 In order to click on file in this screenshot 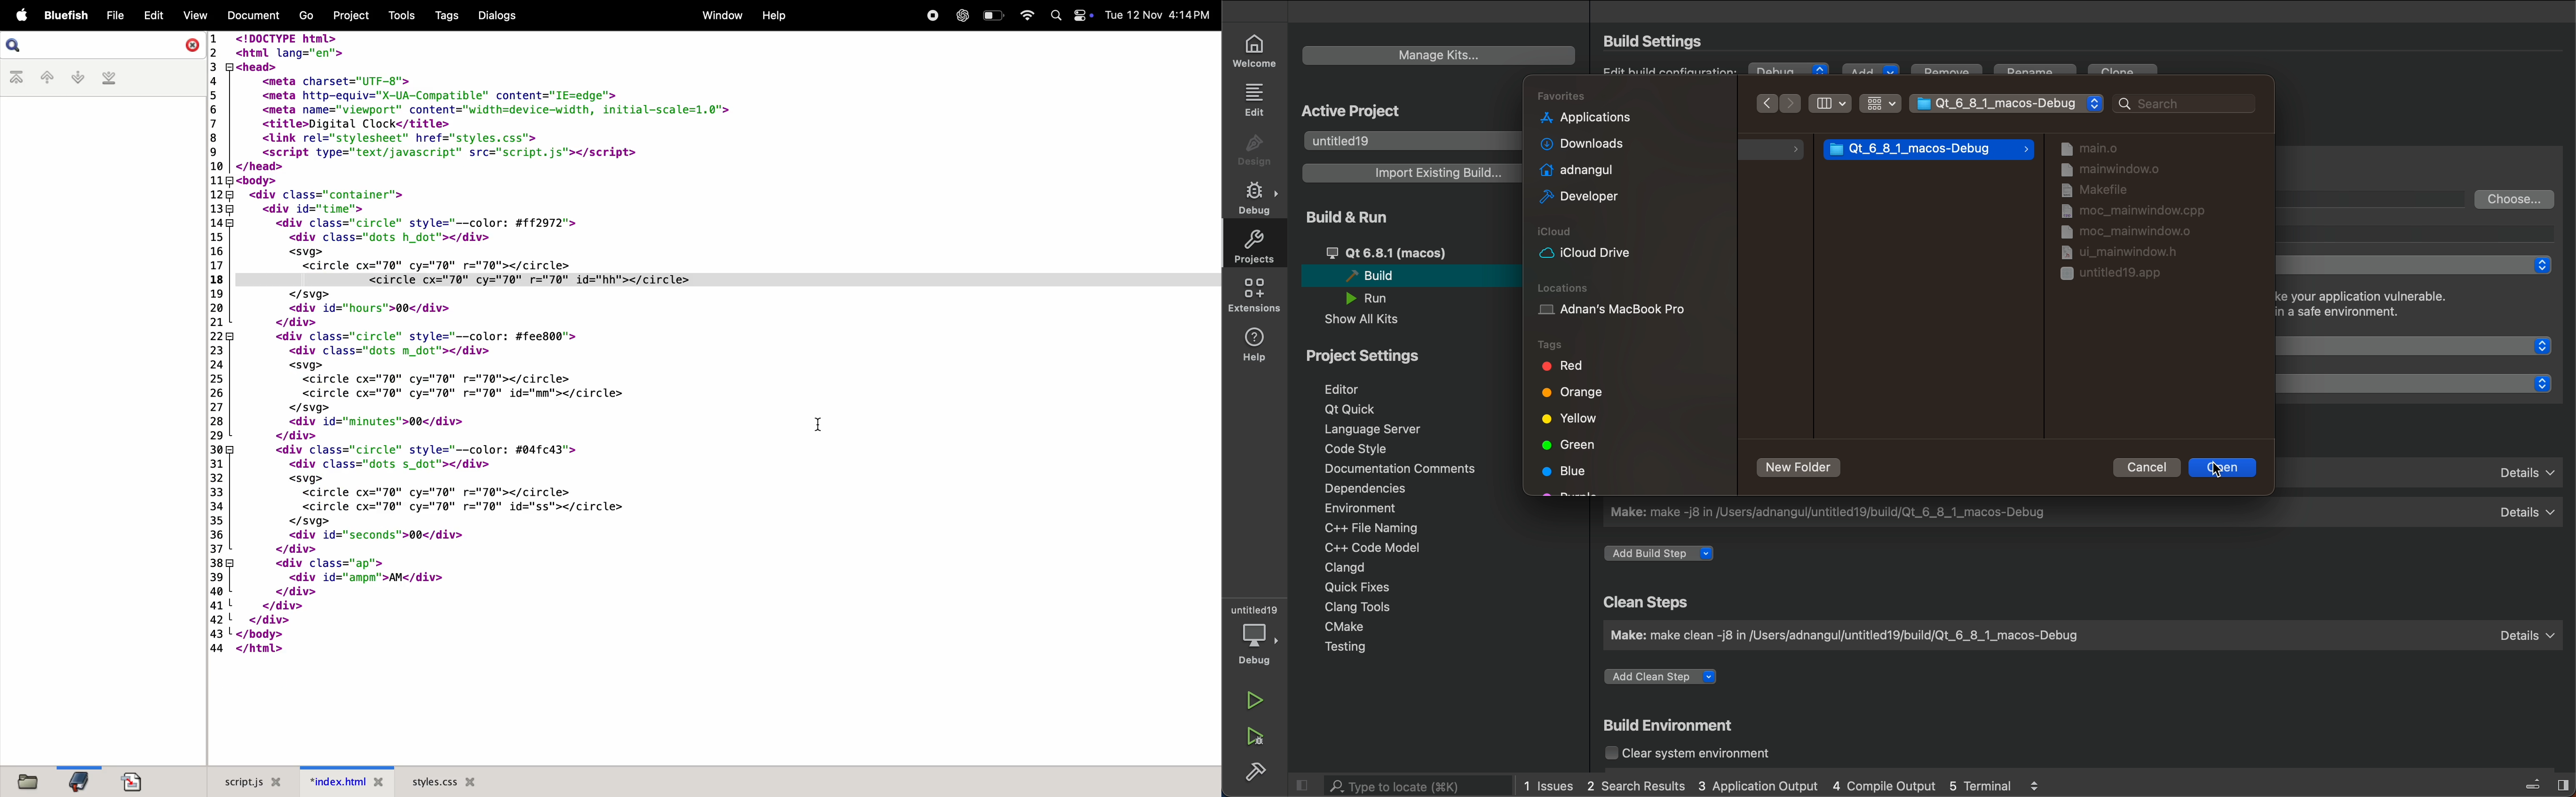, I will do `click(111, 16)`.